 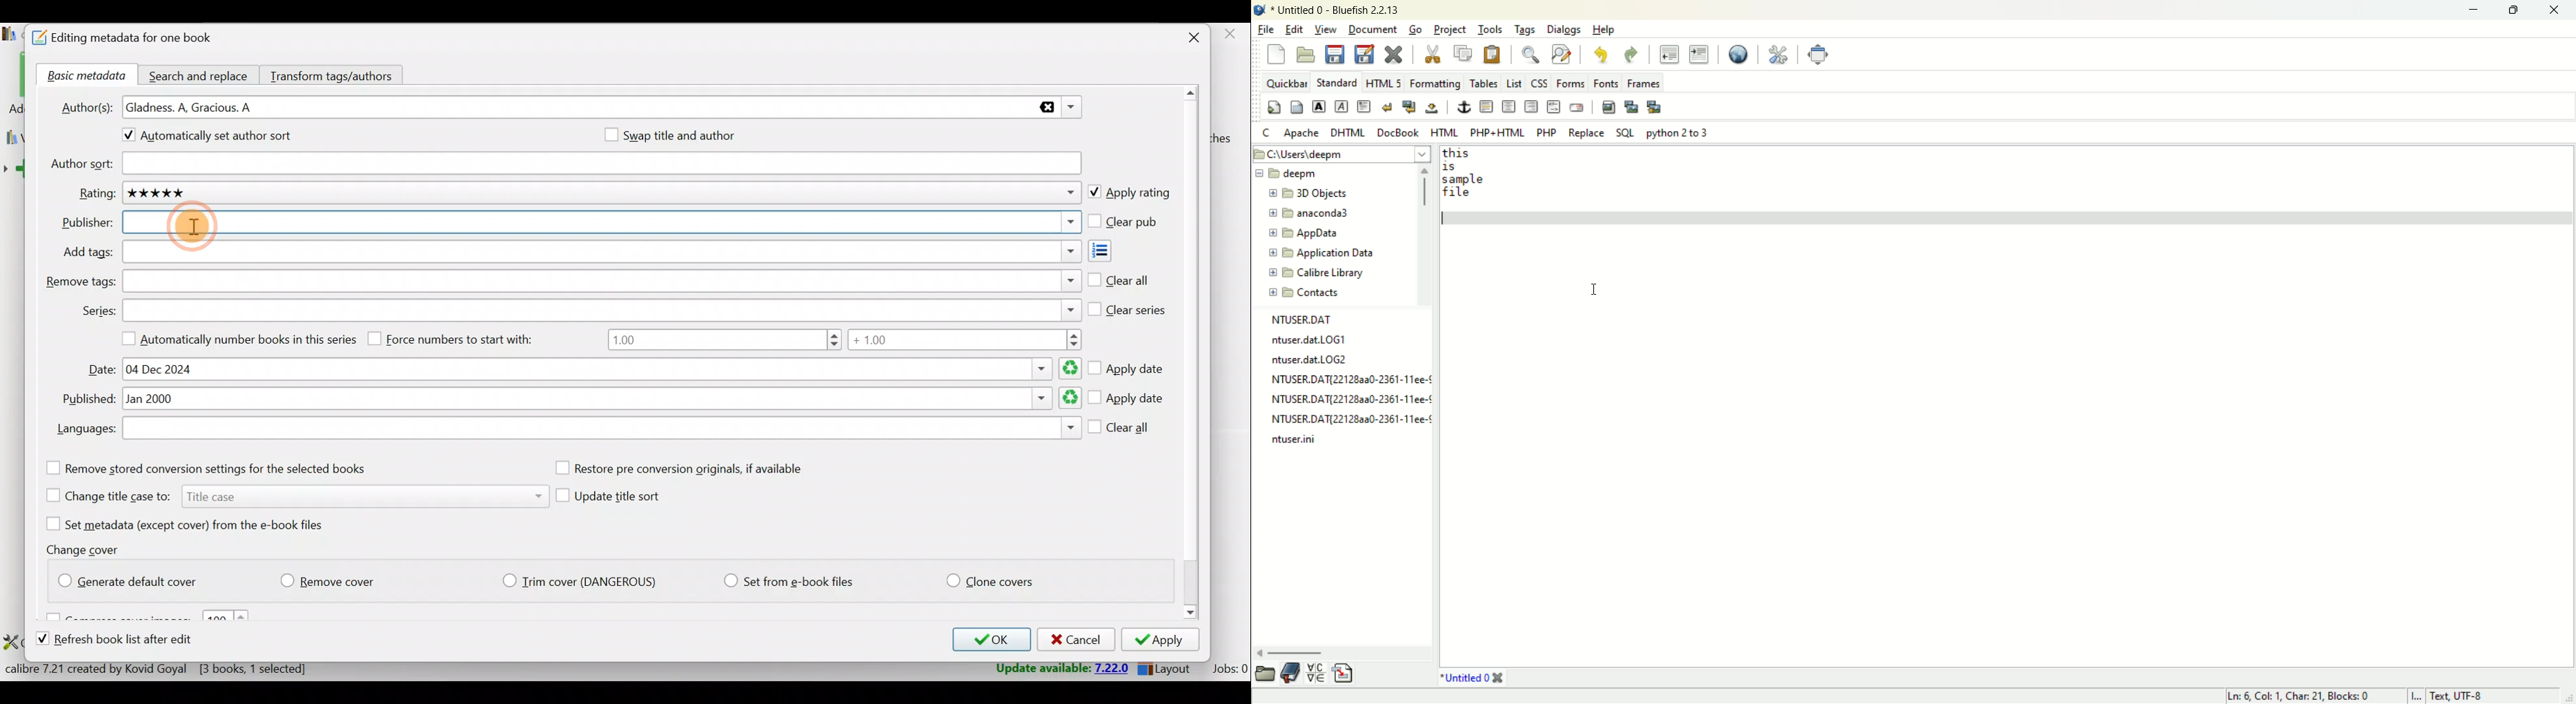 What do you see at coordinates (1605, 30) in the screenshot?
I see `help` at bounding box center [1605, 30].